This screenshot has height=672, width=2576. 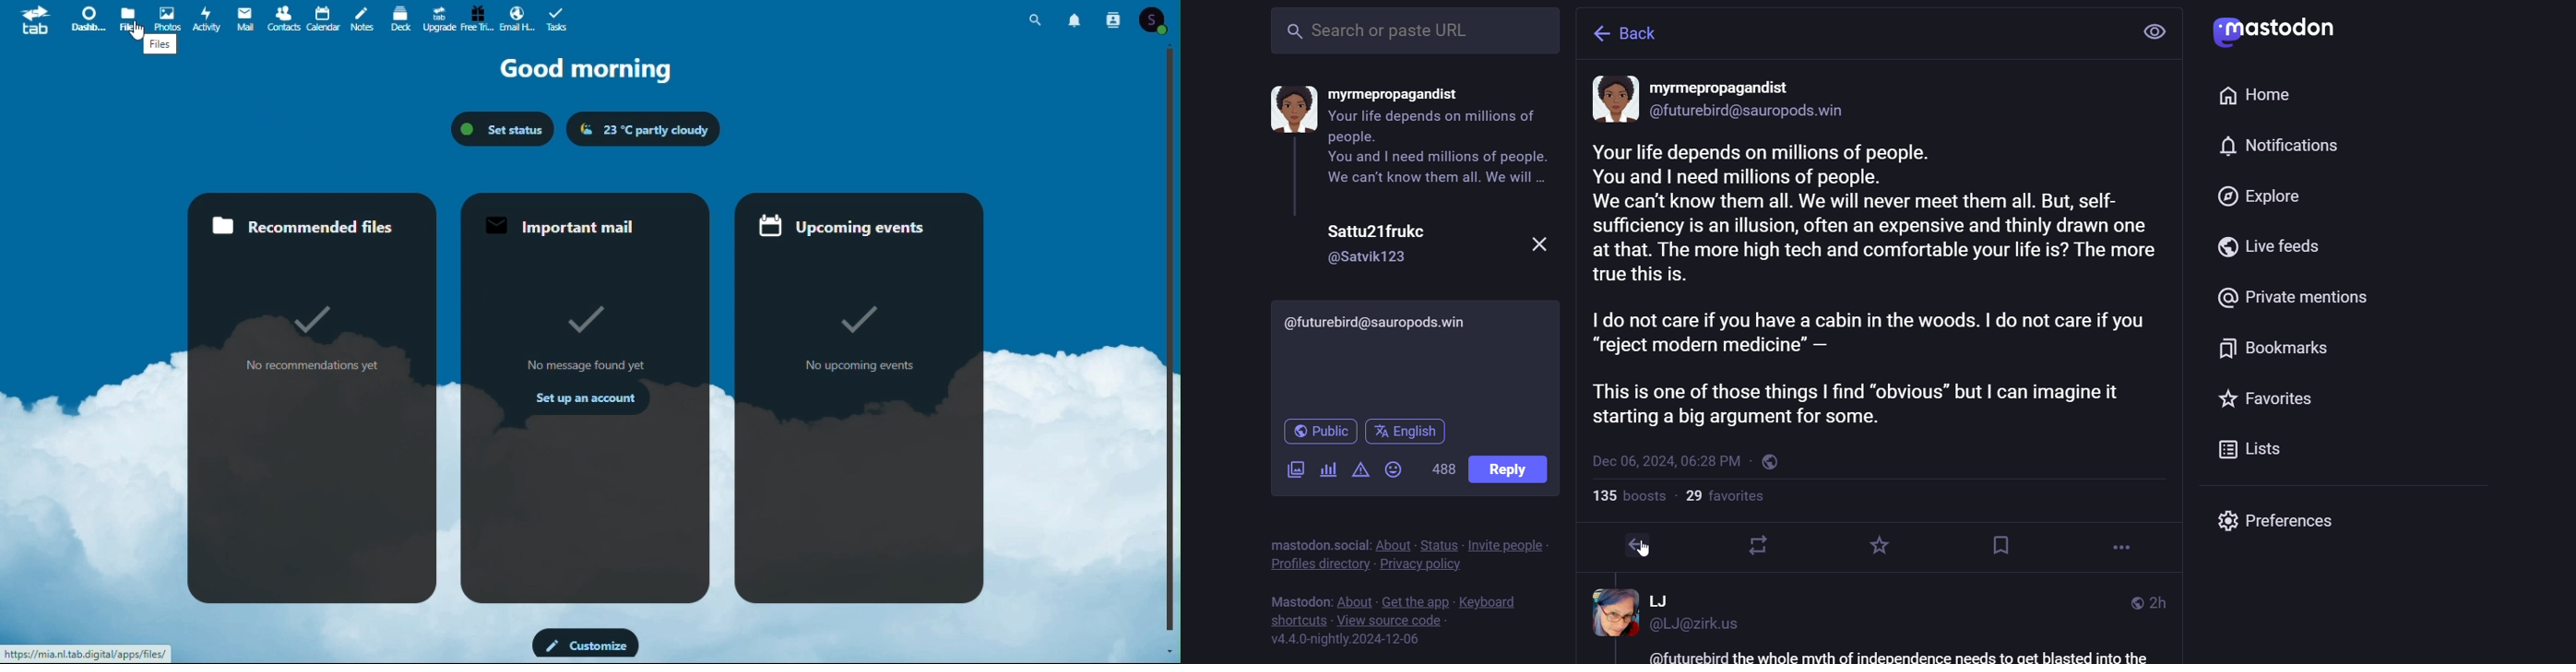 I want to click on Customize, so click(x=586, y=643).